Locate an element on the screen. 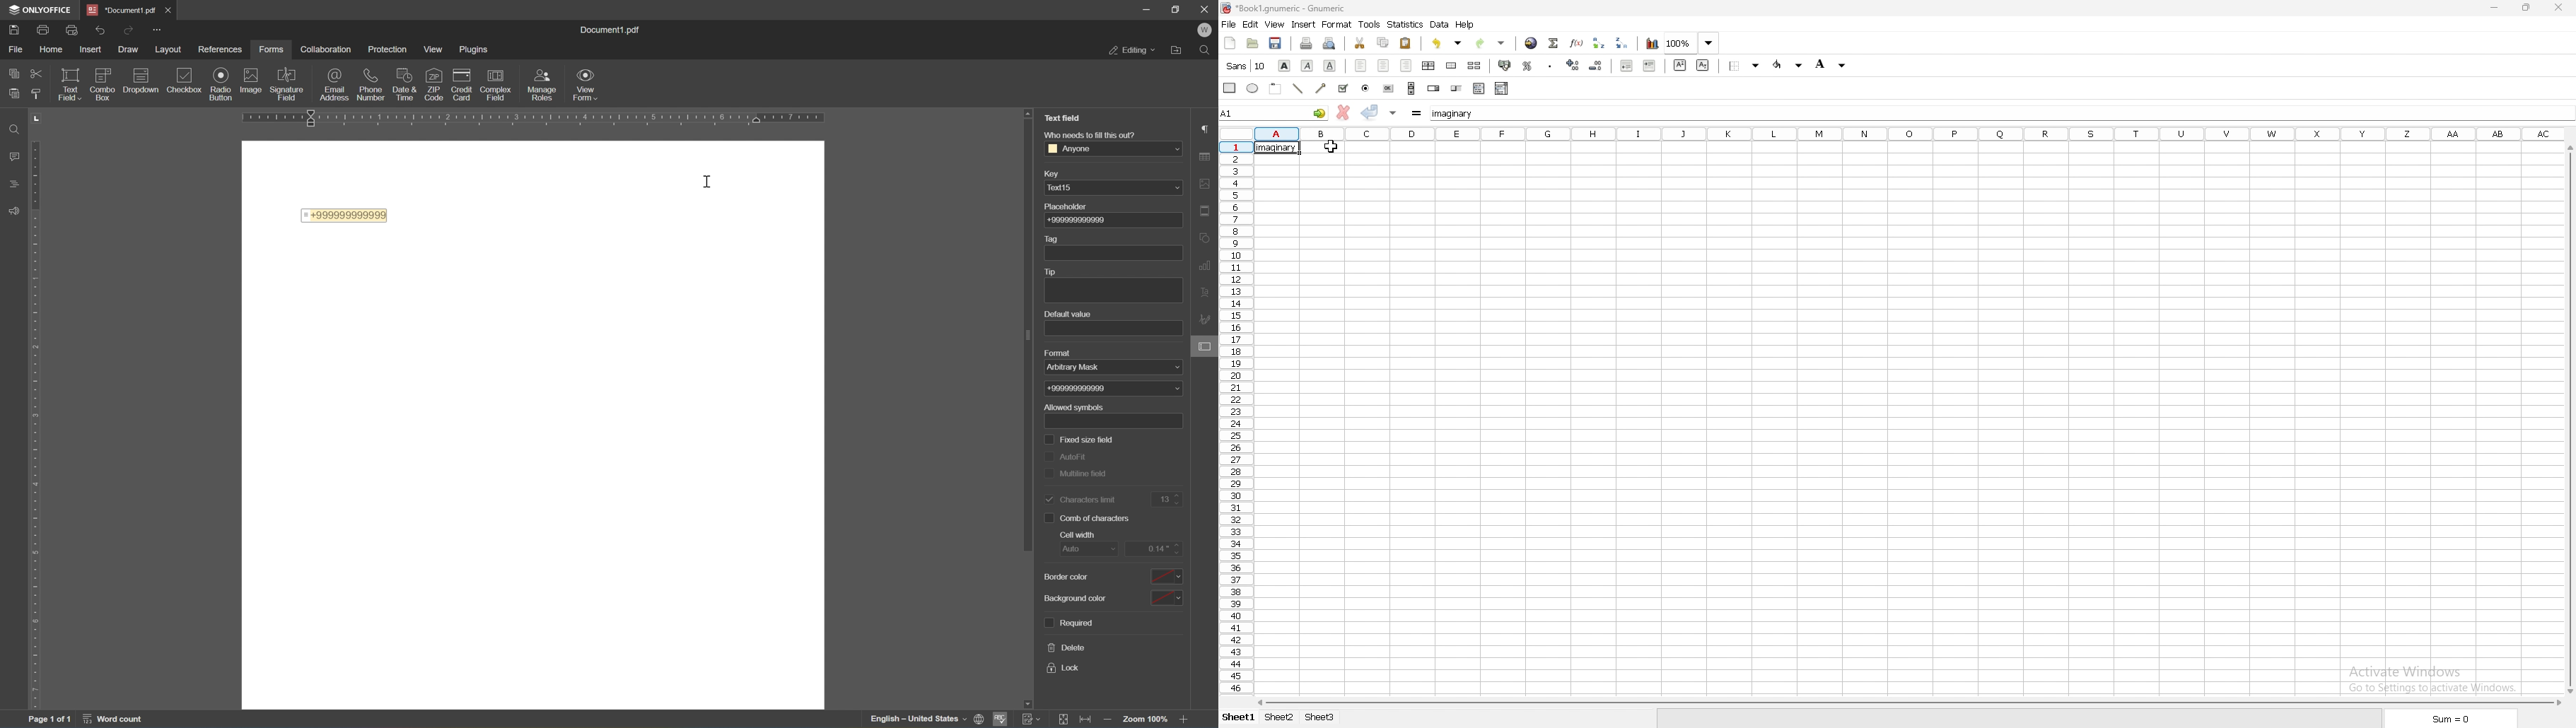 This screenshot has height=728, width=2576. collaboration is located at coordinates (327, 49).